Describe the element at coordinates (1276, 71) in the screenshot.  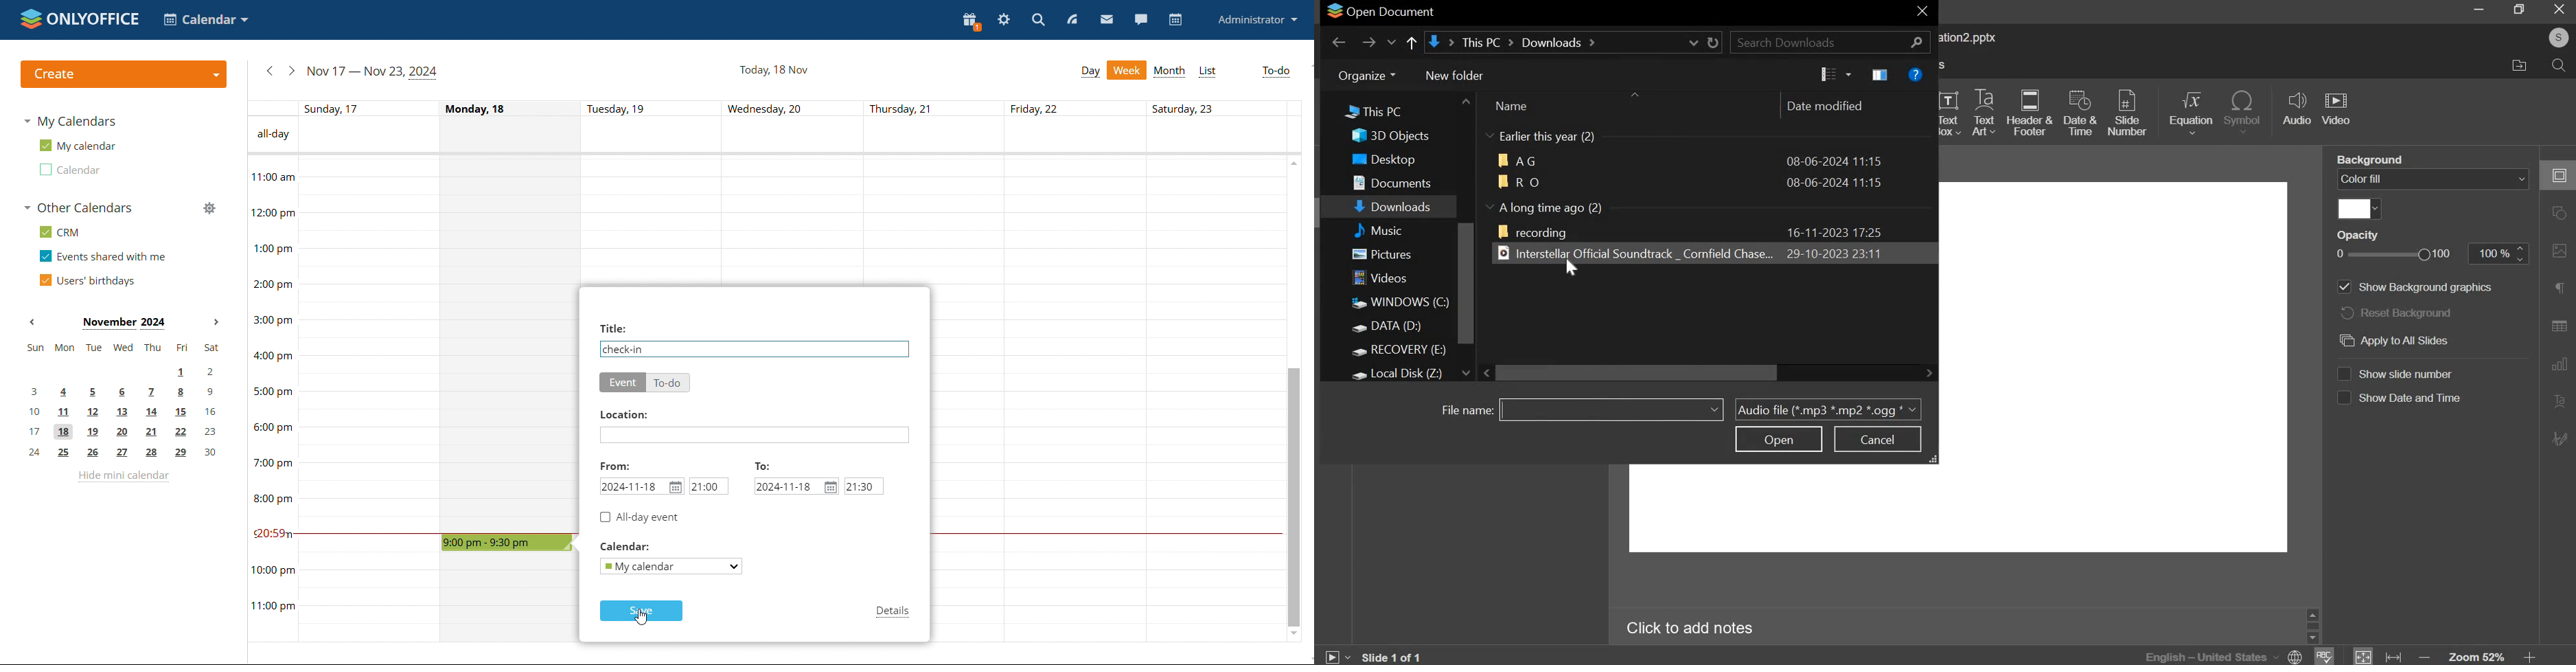
I see `to-do` at that location.